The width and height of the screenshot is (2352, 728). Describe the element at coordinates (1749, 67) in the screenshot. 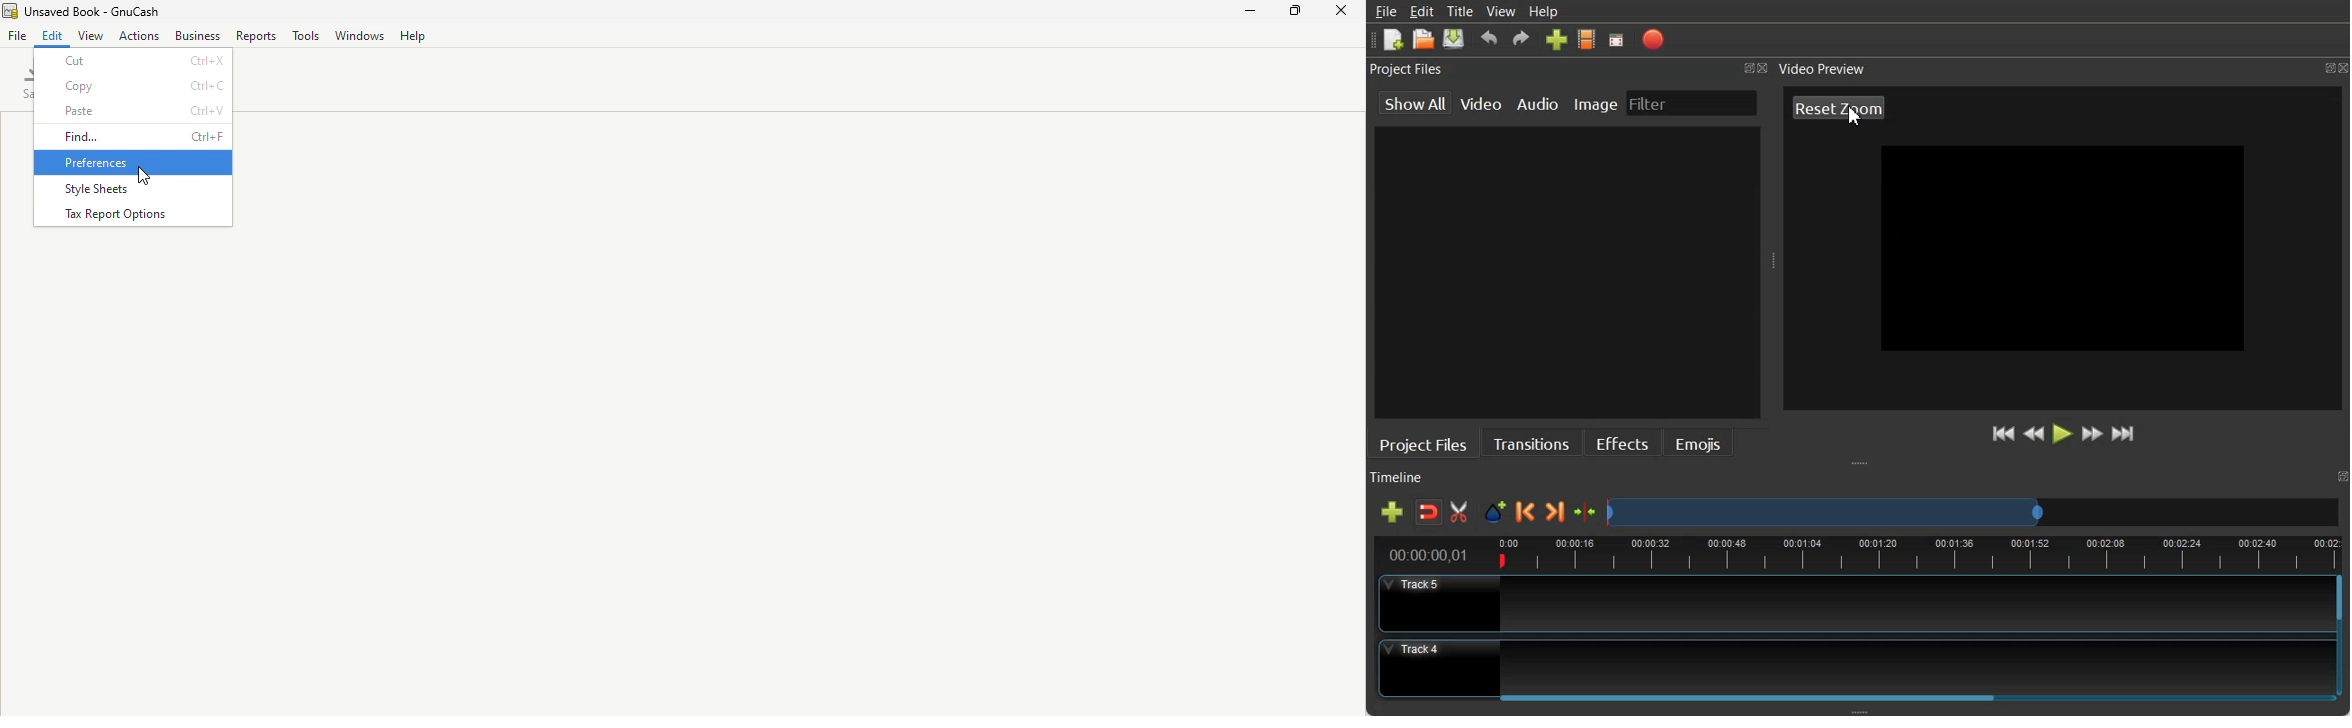

I see `Maximize` at that location.